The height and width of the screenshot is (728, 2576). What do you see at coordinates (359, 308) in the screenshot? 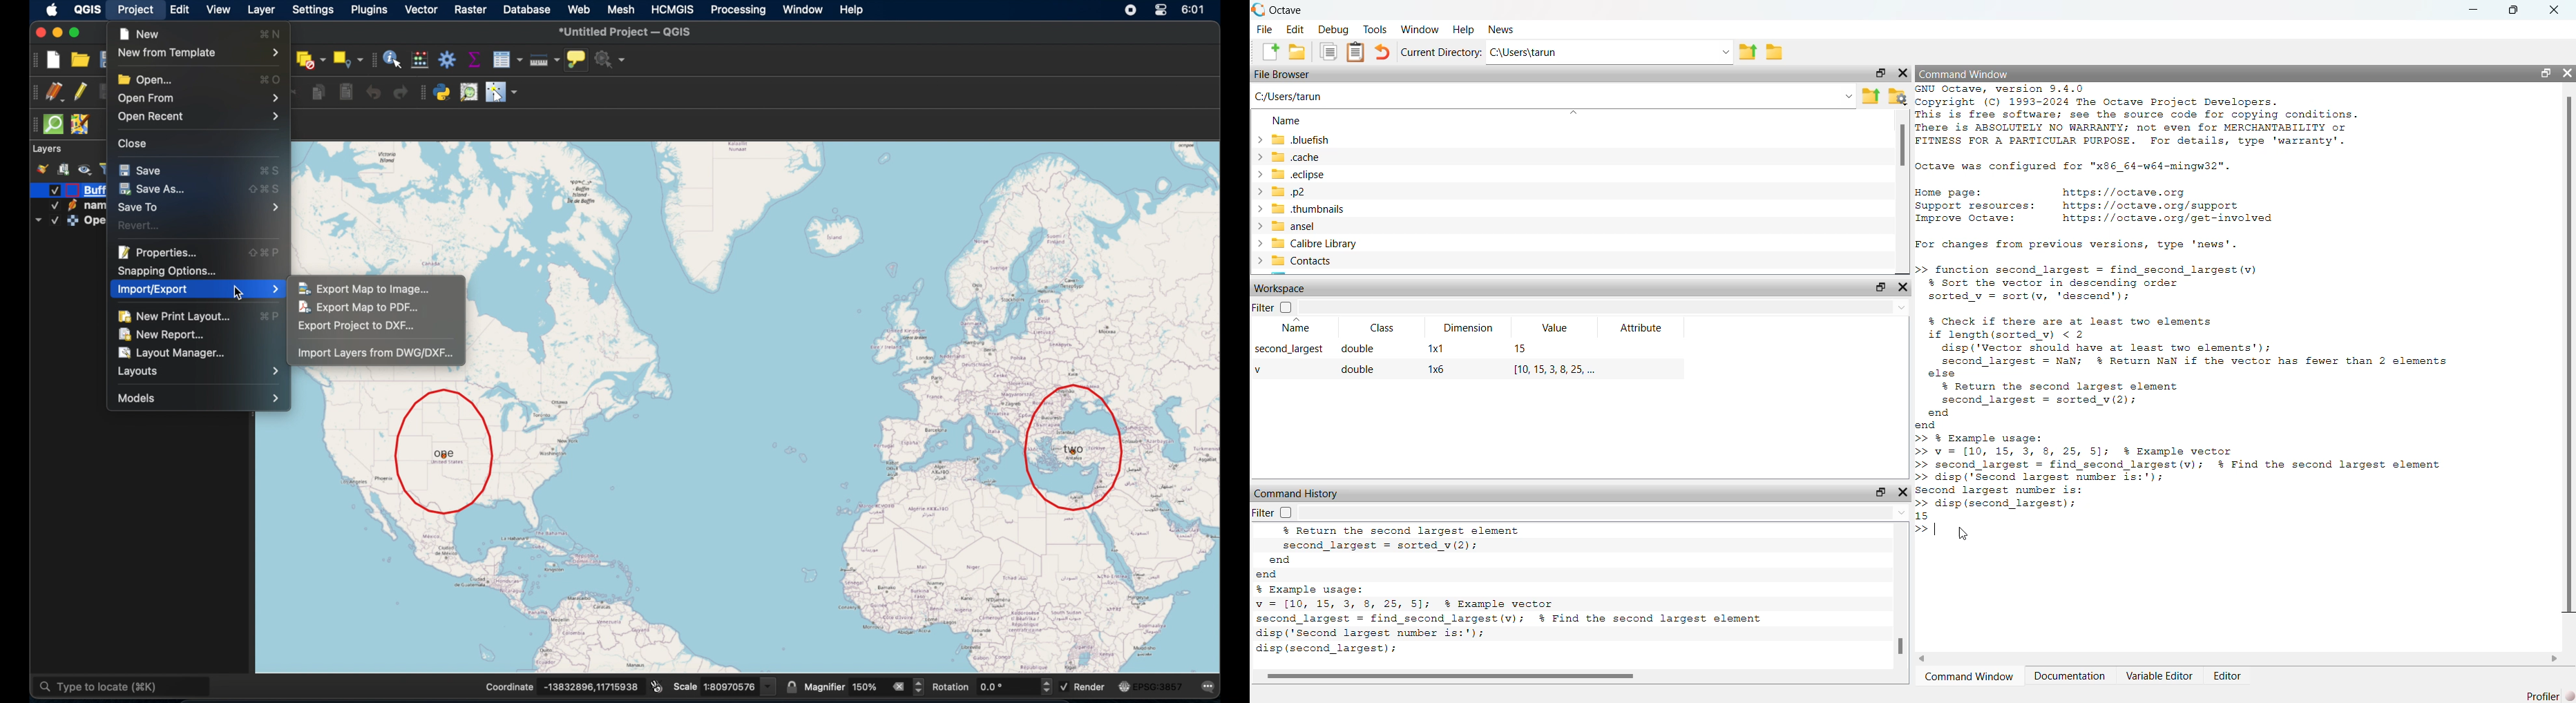
I see `export map to pdf` at bounding box center [359, 308].